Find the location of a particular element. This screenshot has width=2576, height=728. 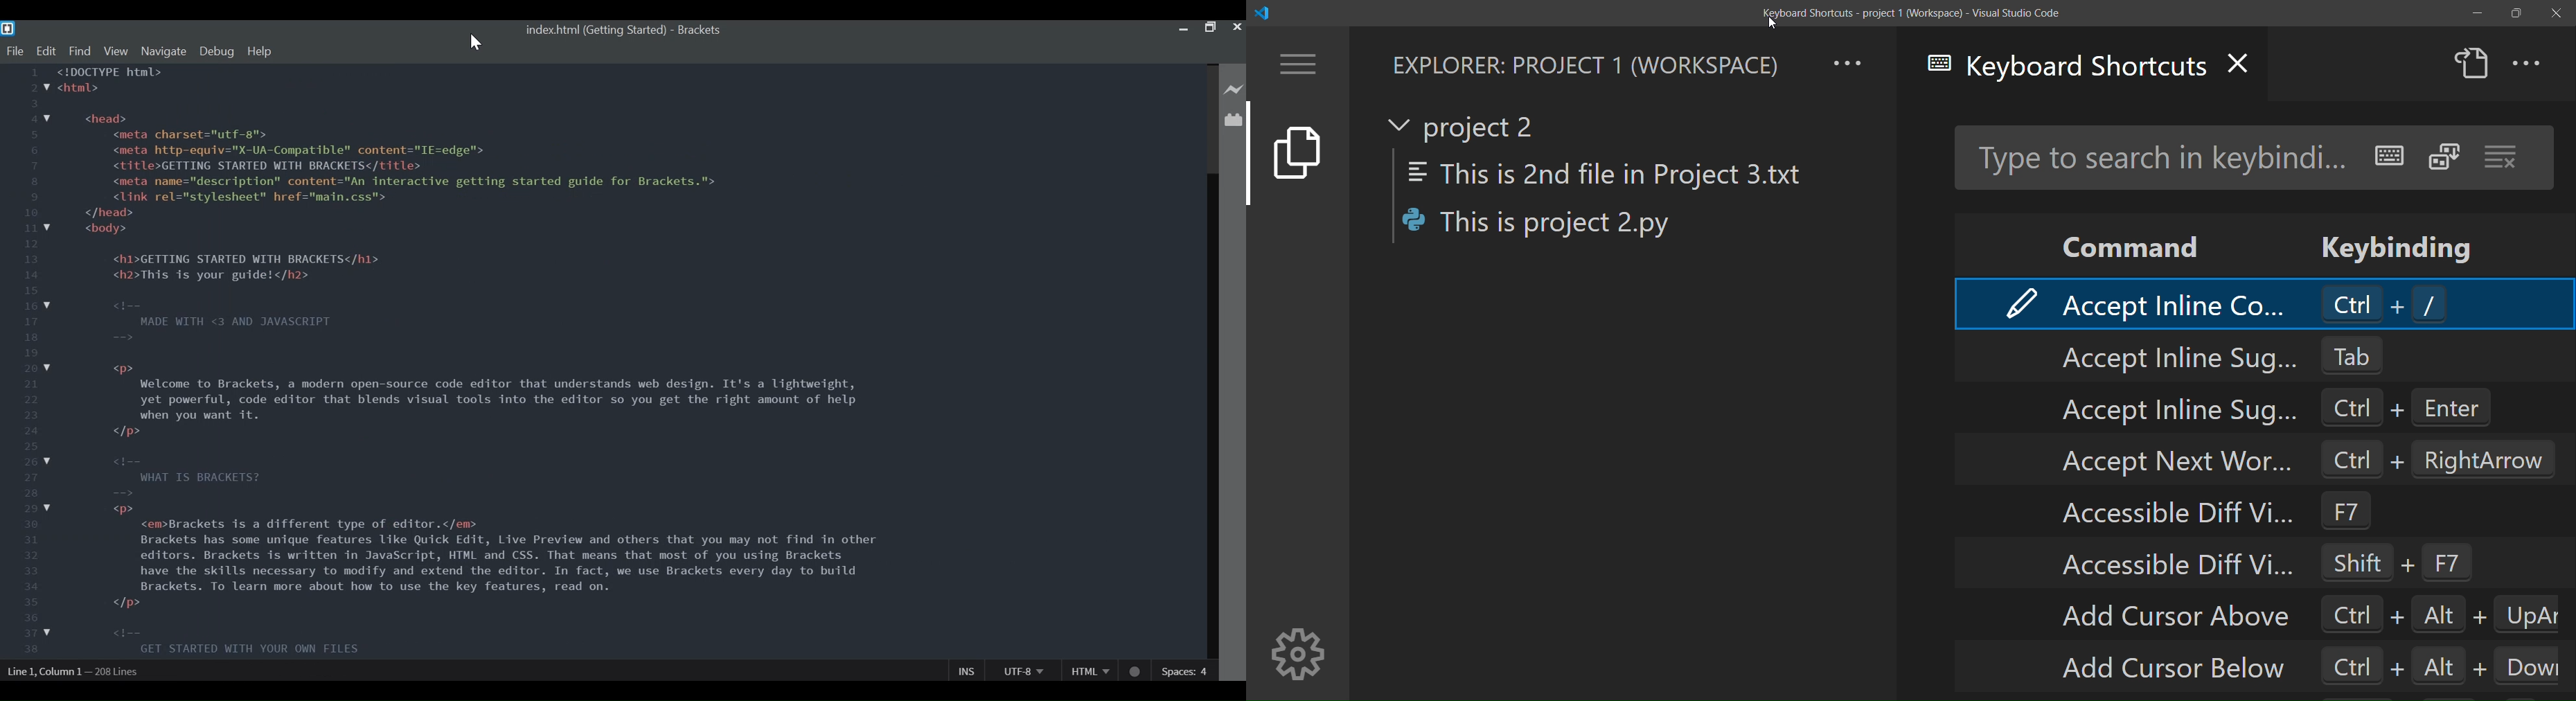

Cursor is located at coordinates (476, 43).